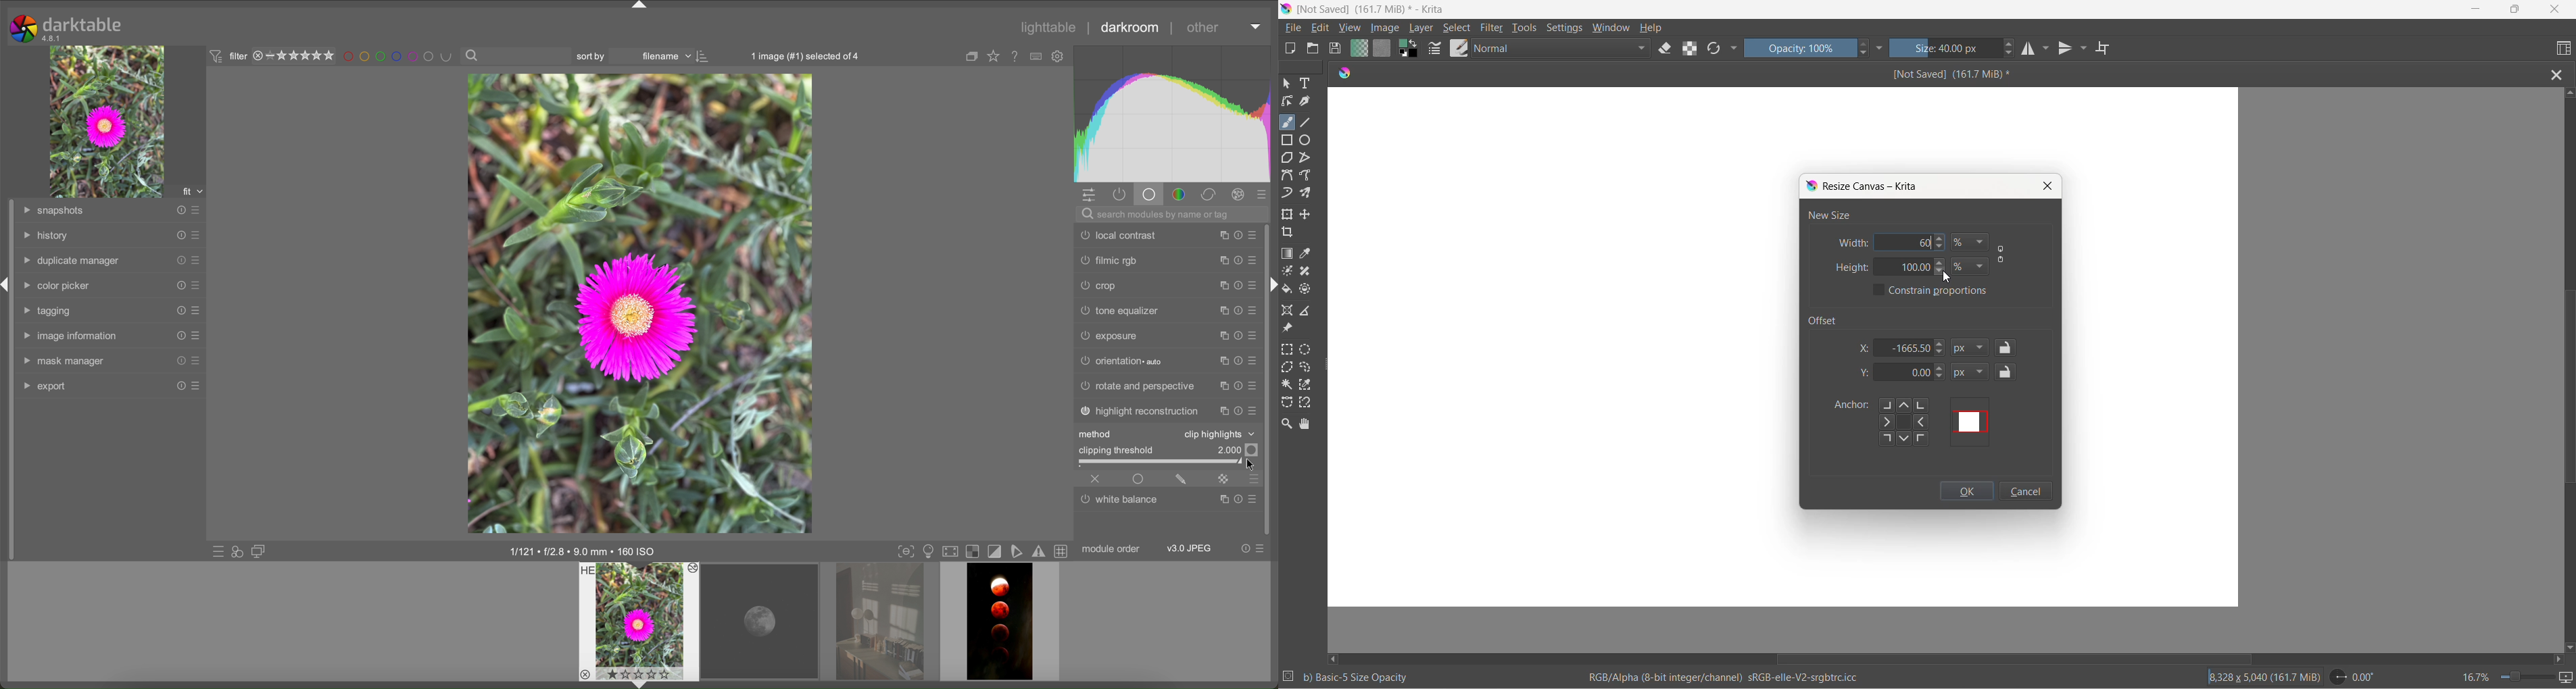 The width and height of the screenshot is (2576, 700). Describe the element at coordinates (1866, 55) in the screenshot. I see `decrement opacity` at that location.